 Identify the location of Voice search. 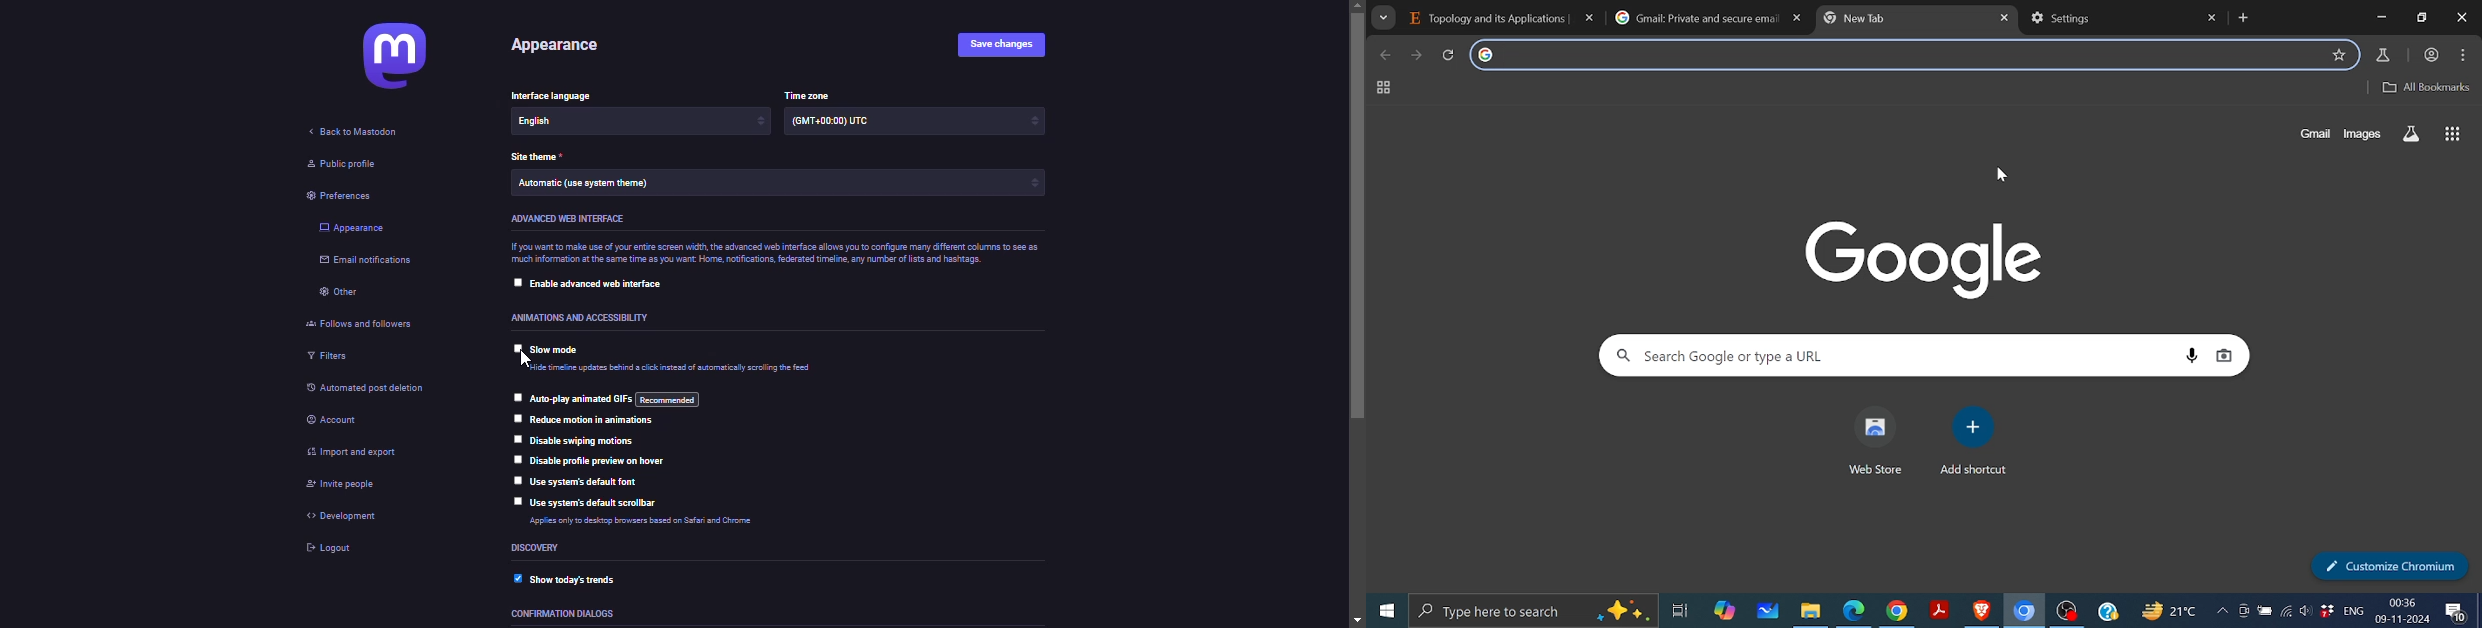
(2189, 357).